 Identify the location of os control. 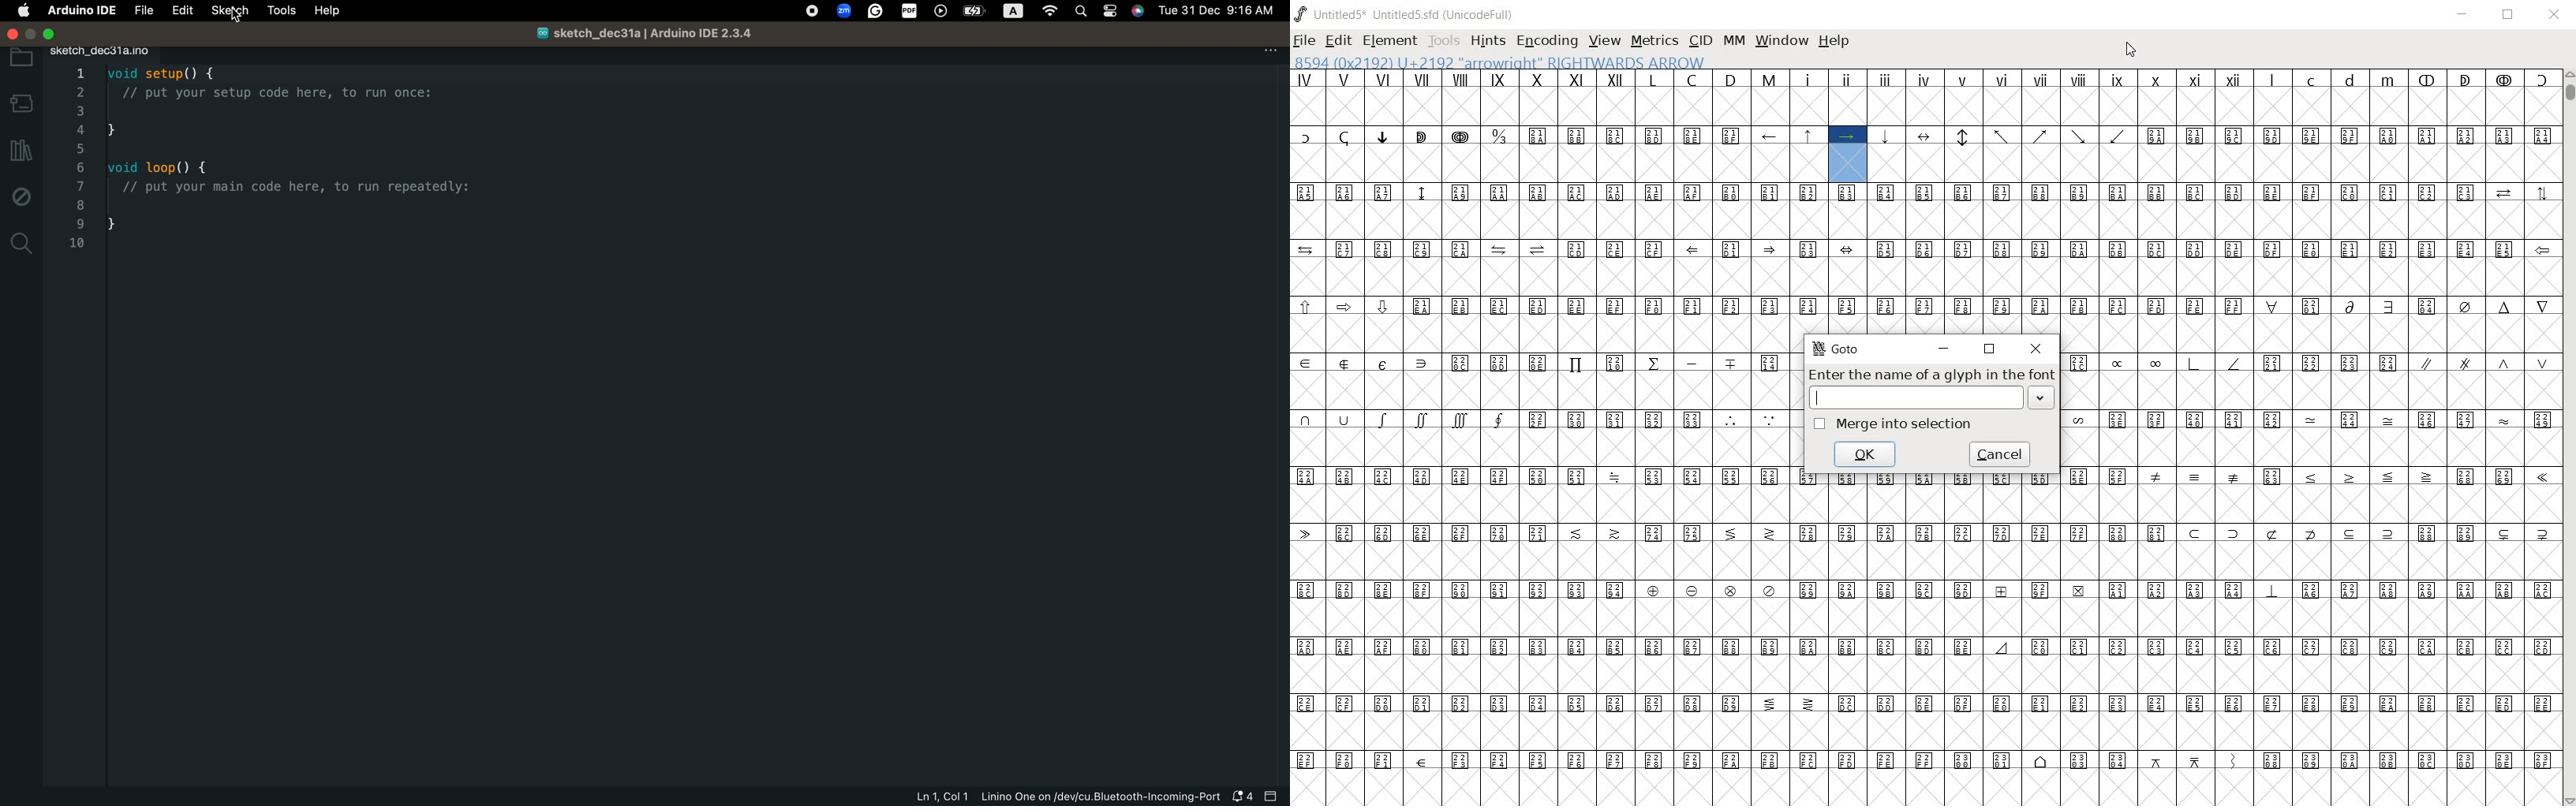
(1041, 11).